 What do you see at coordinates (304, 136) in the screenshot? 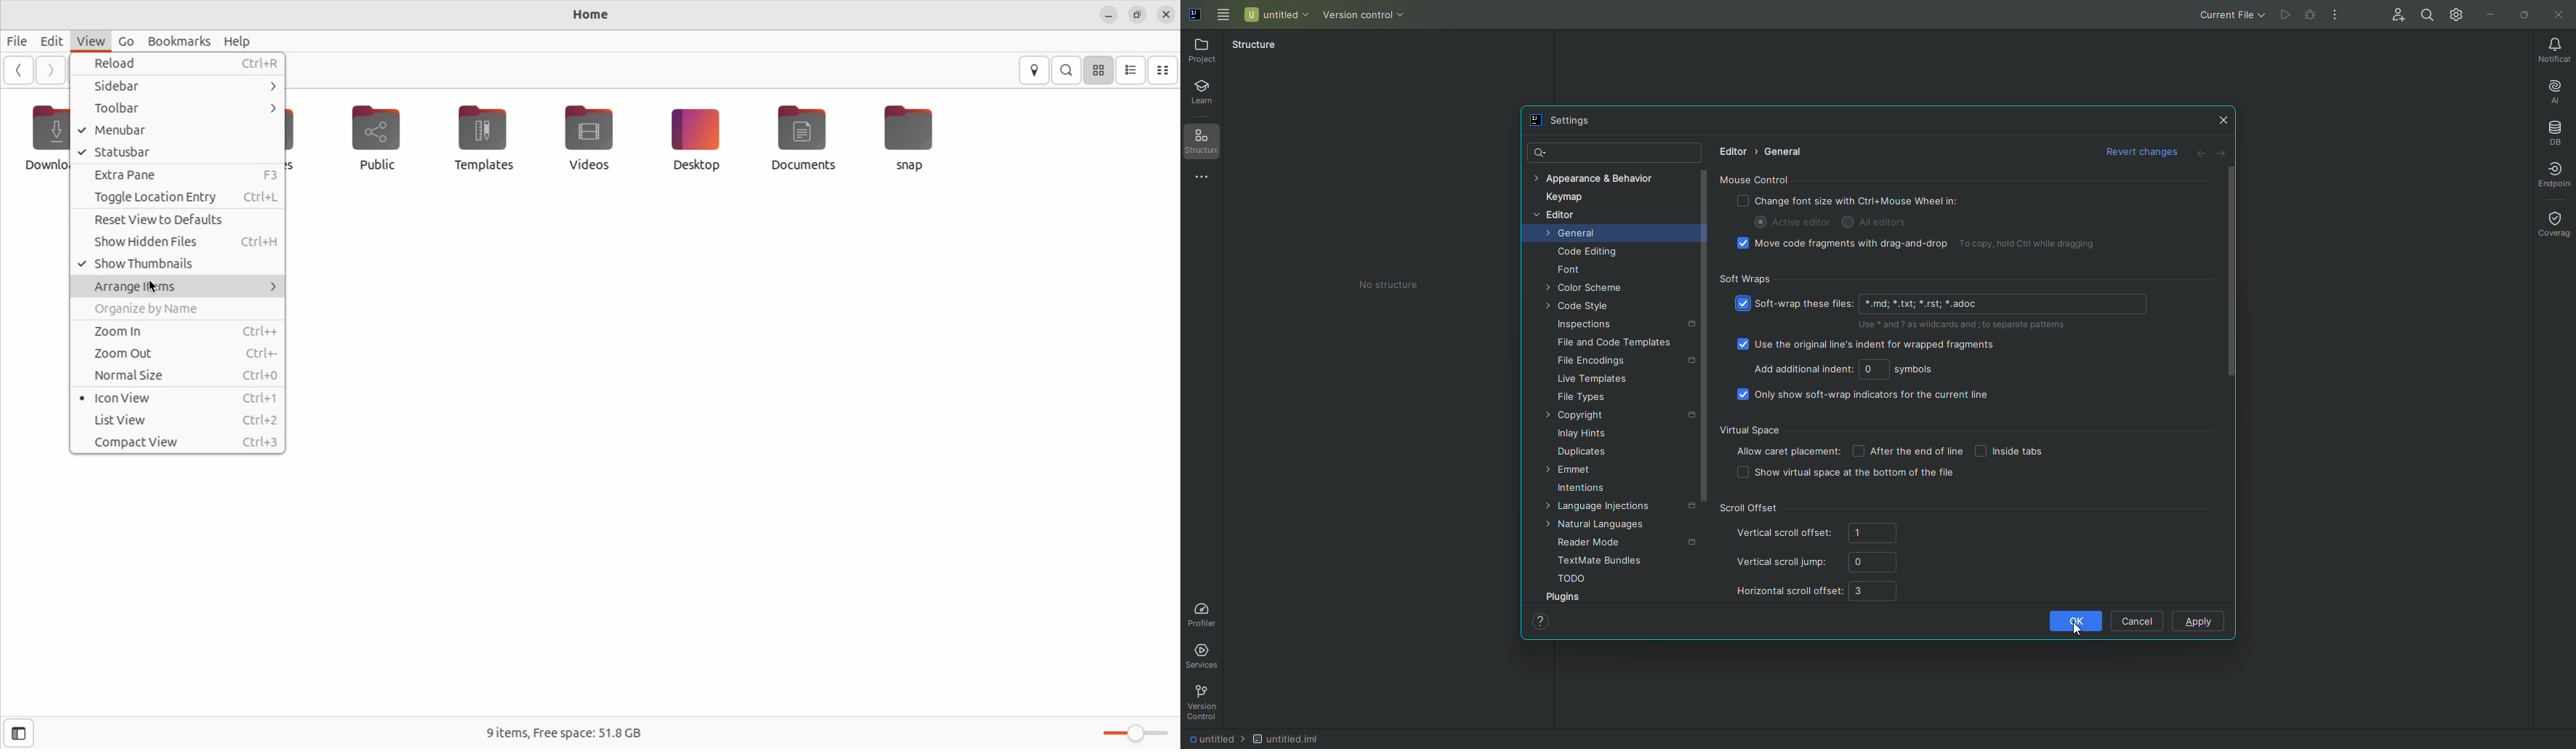
I see `pictures` at bounding box center [304, 136].